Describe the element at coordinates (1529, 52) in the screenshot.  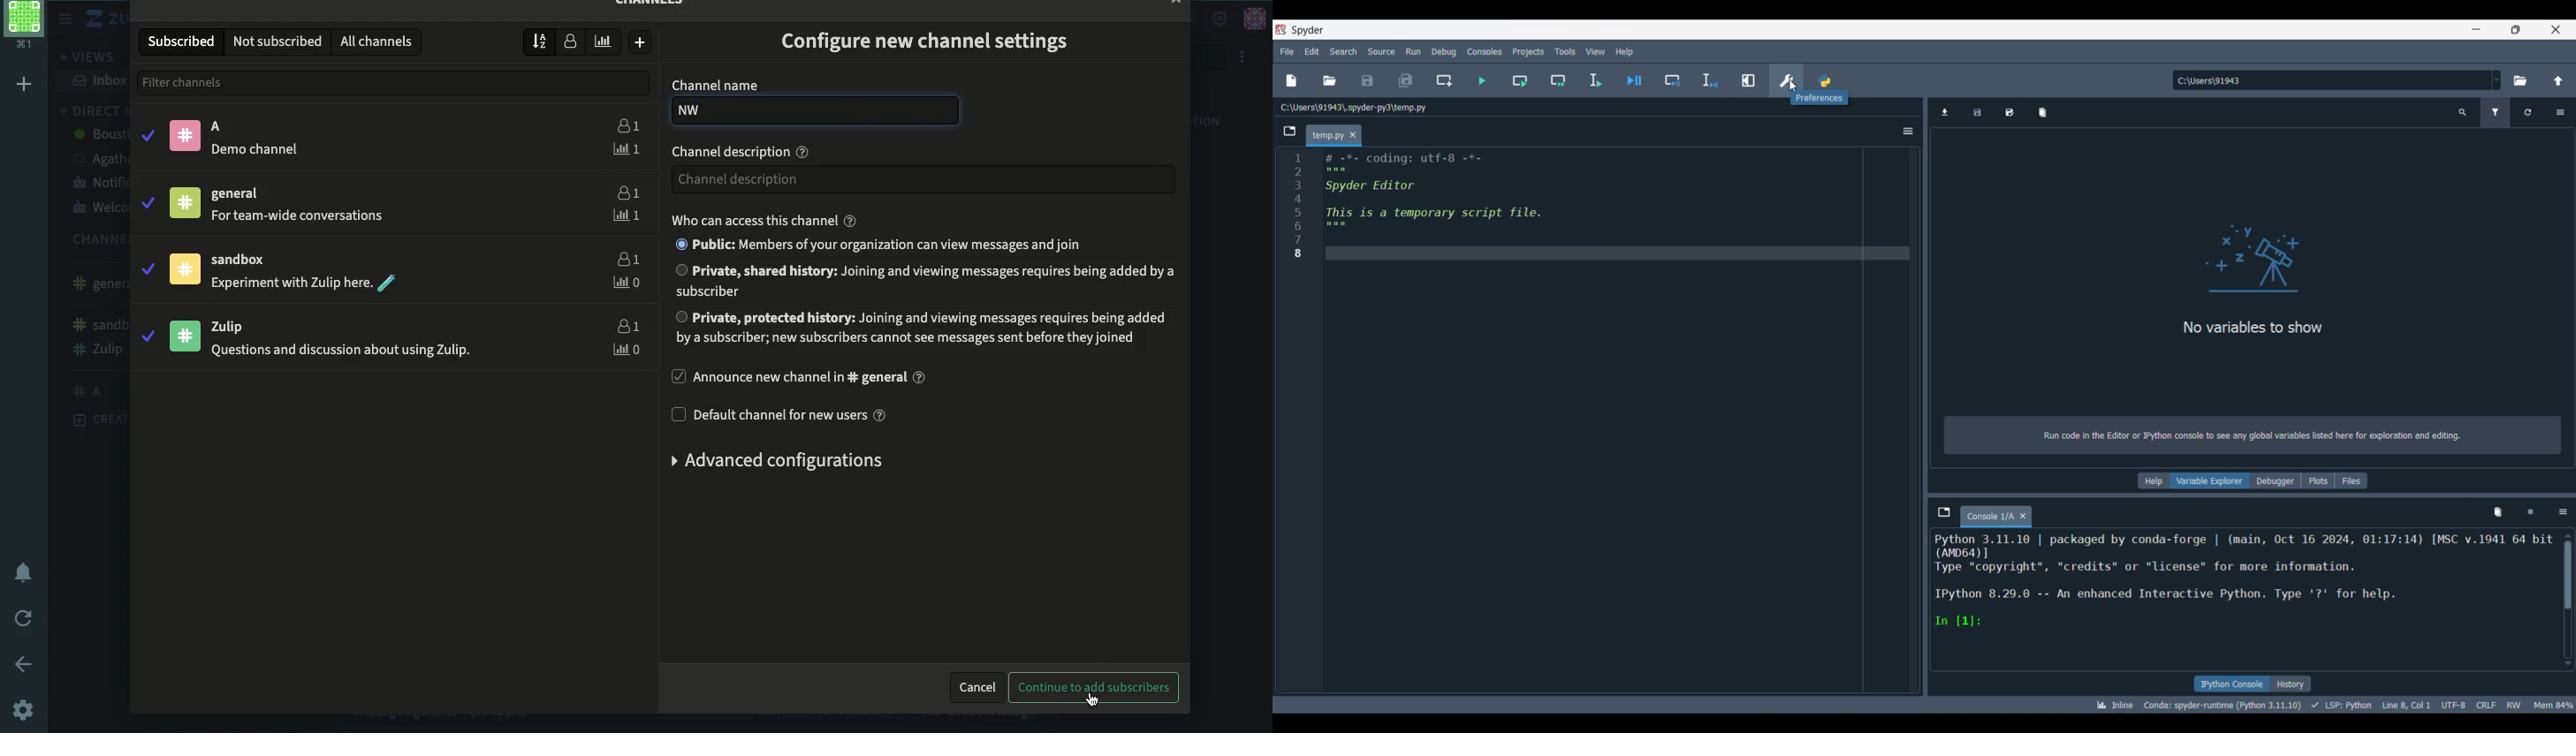
I see `Projects menu` at that location.